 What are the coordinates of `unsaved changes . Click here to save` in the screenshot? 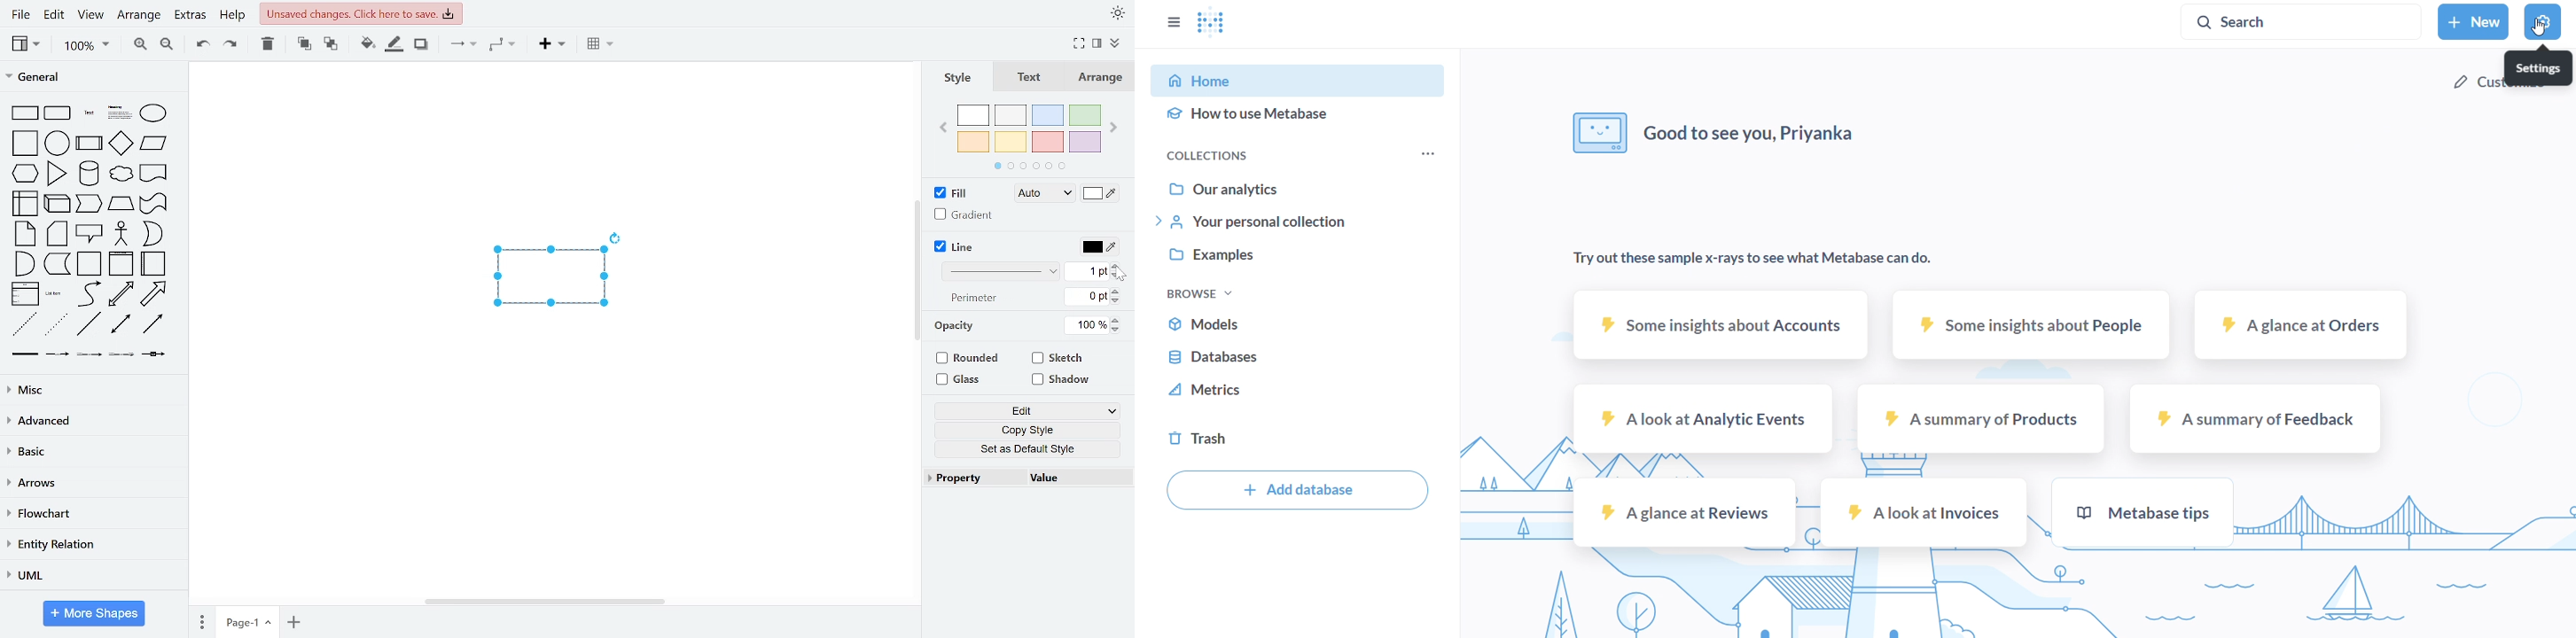 It's located at (361, 13).